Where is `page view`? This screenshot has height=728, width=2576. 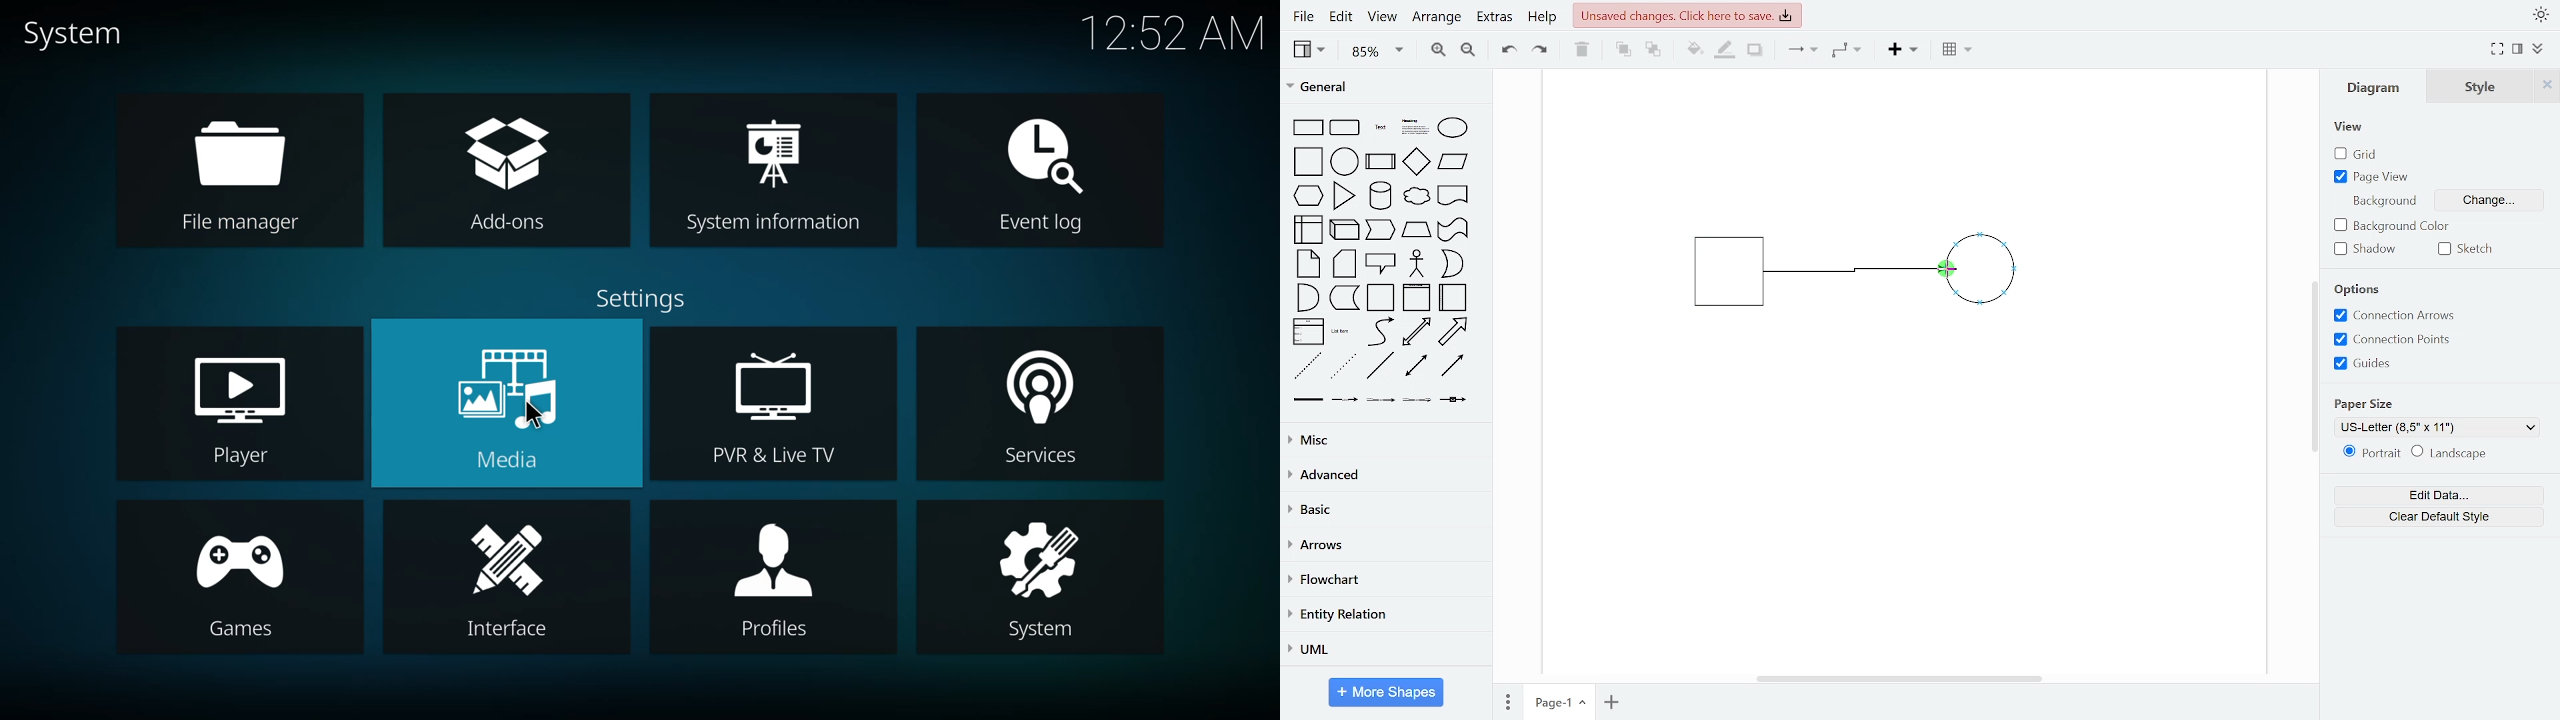 page view is located at coordinates (2374, 176).